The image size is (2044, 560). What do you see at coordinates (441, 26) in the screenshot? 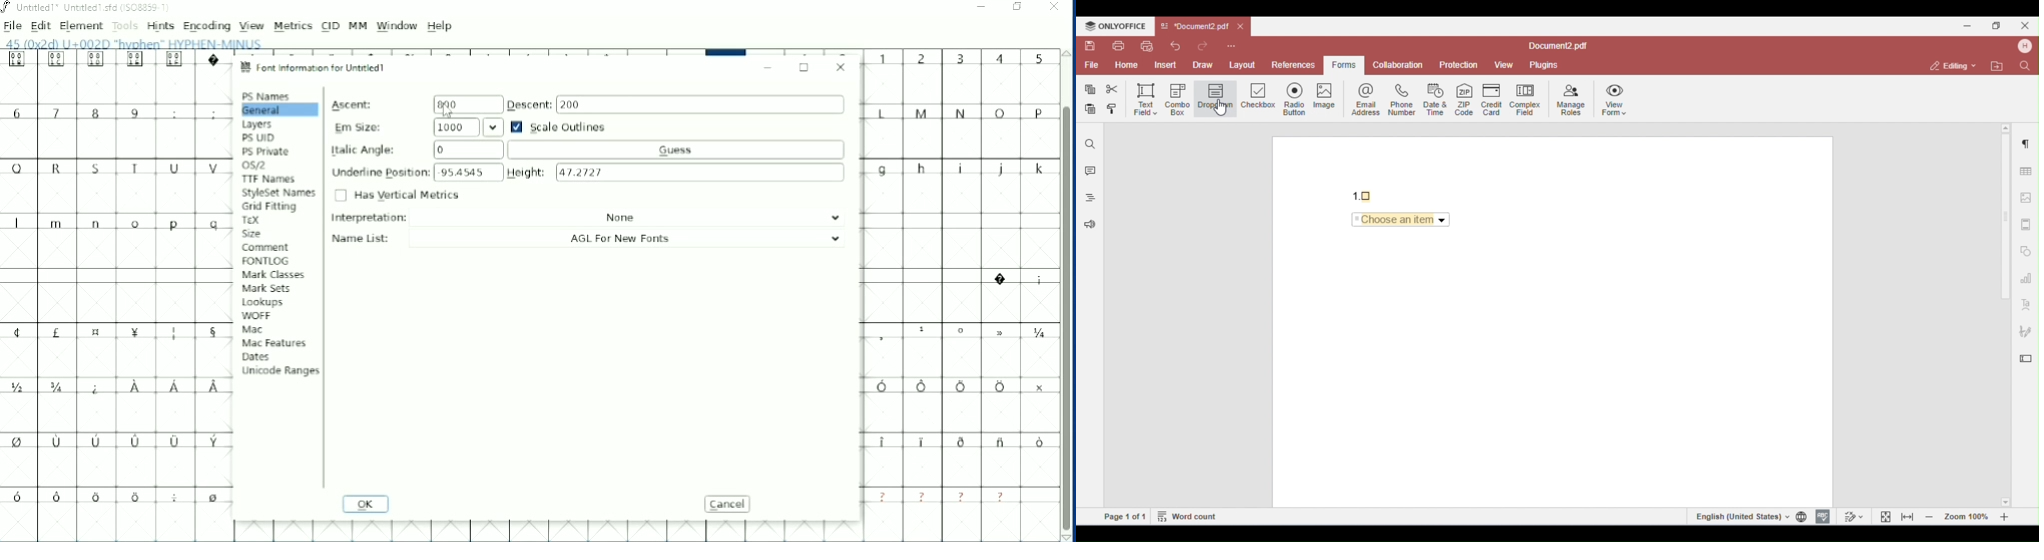
I see `Help` at bounding box center [441, 26].